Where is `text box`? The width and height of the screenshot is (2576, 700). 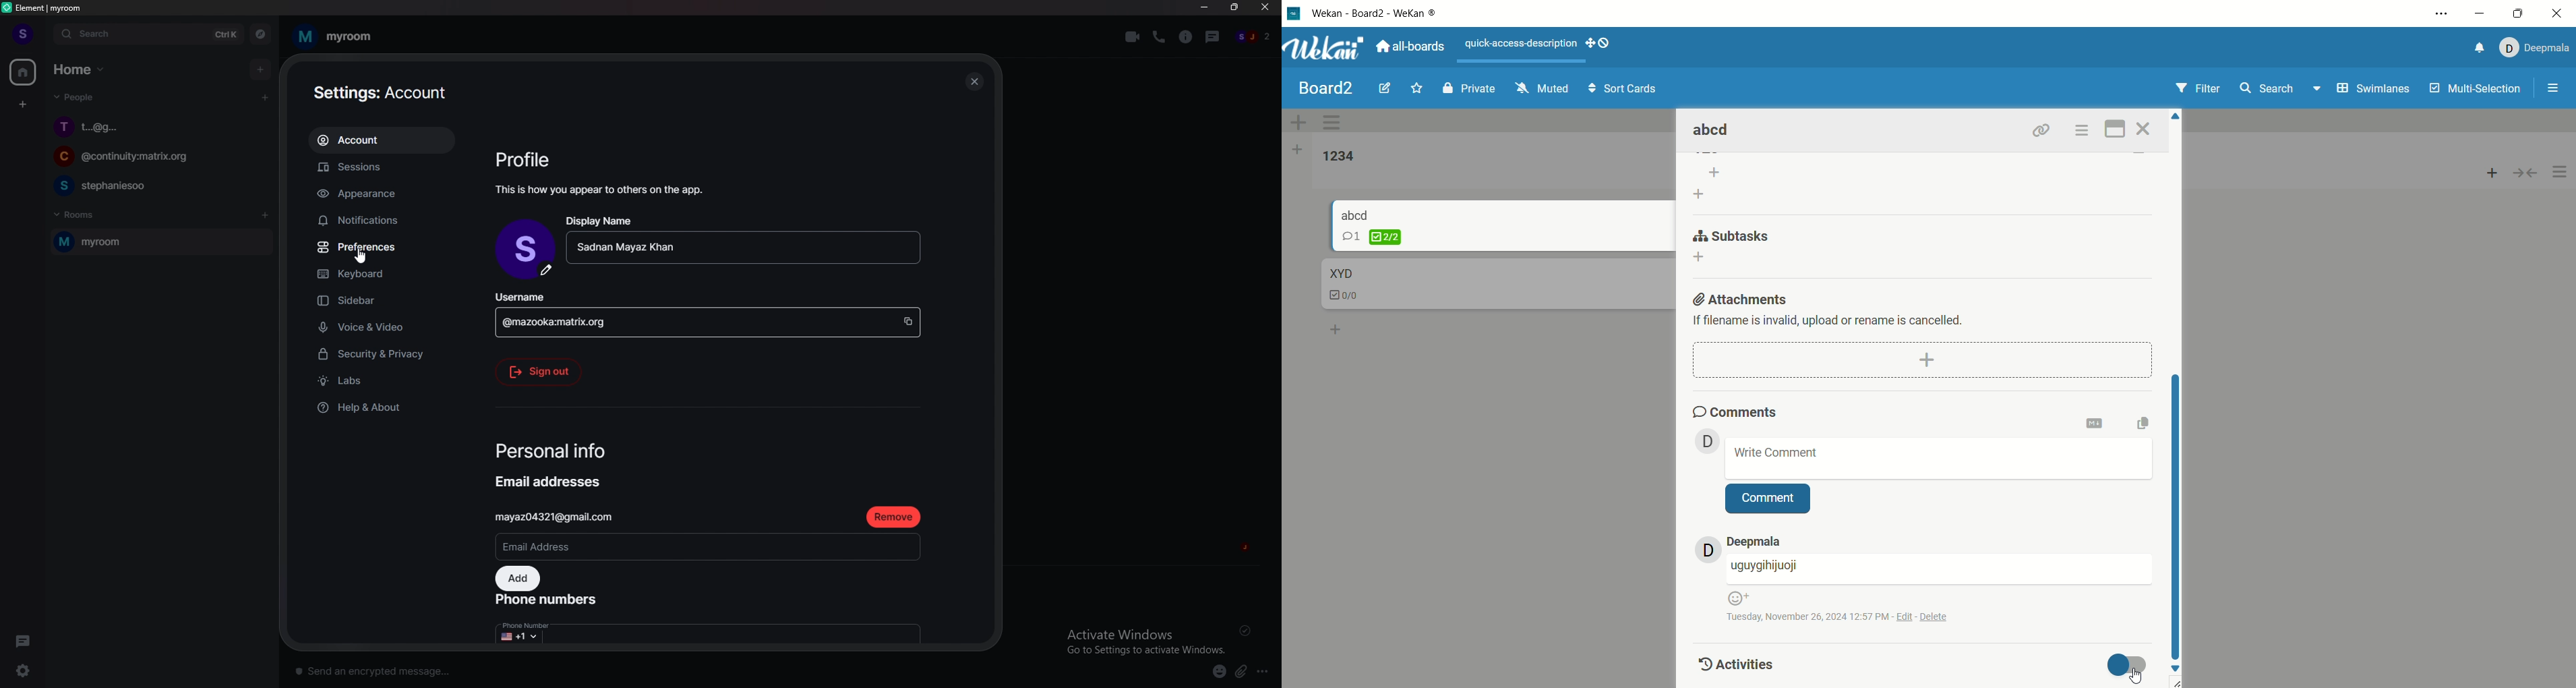
text box is located at coordinates (483, 668).